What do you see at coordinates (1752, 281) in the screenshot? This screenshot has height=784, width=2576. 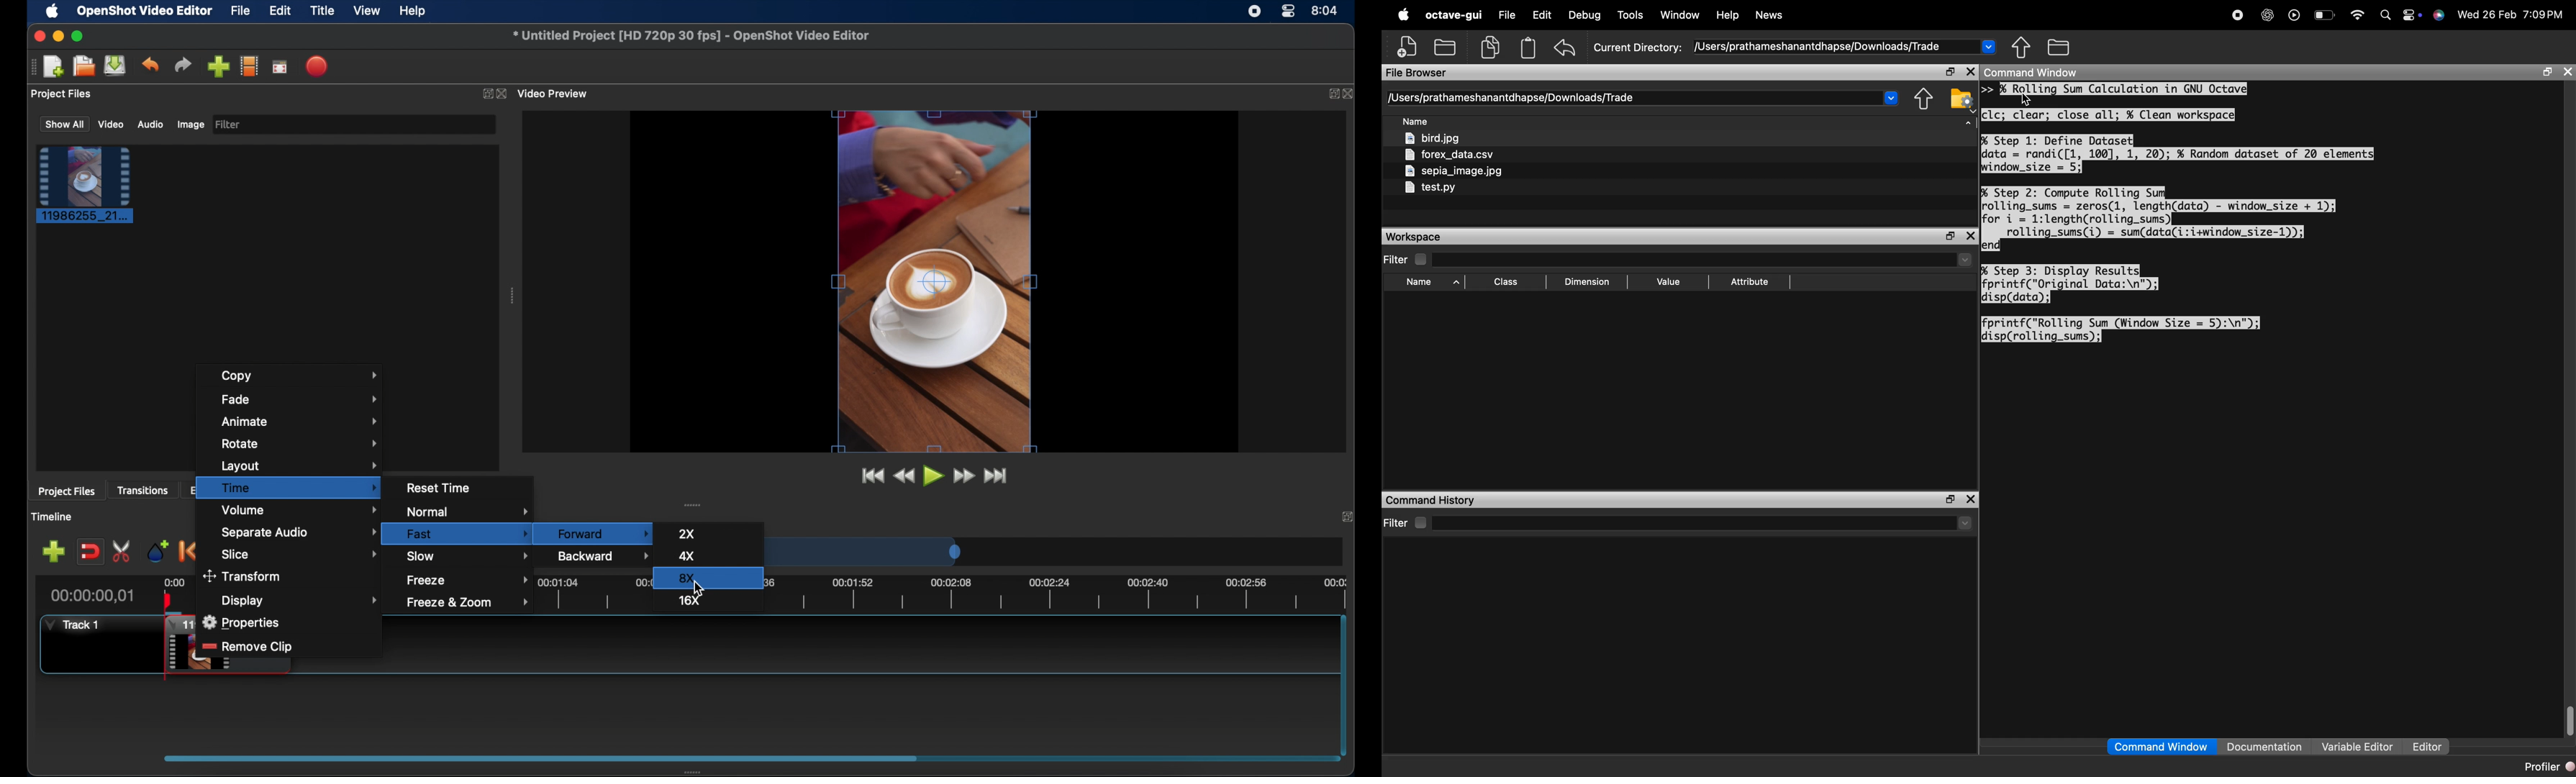 I see `sort by attribute` at bounding box center [1752, 281].